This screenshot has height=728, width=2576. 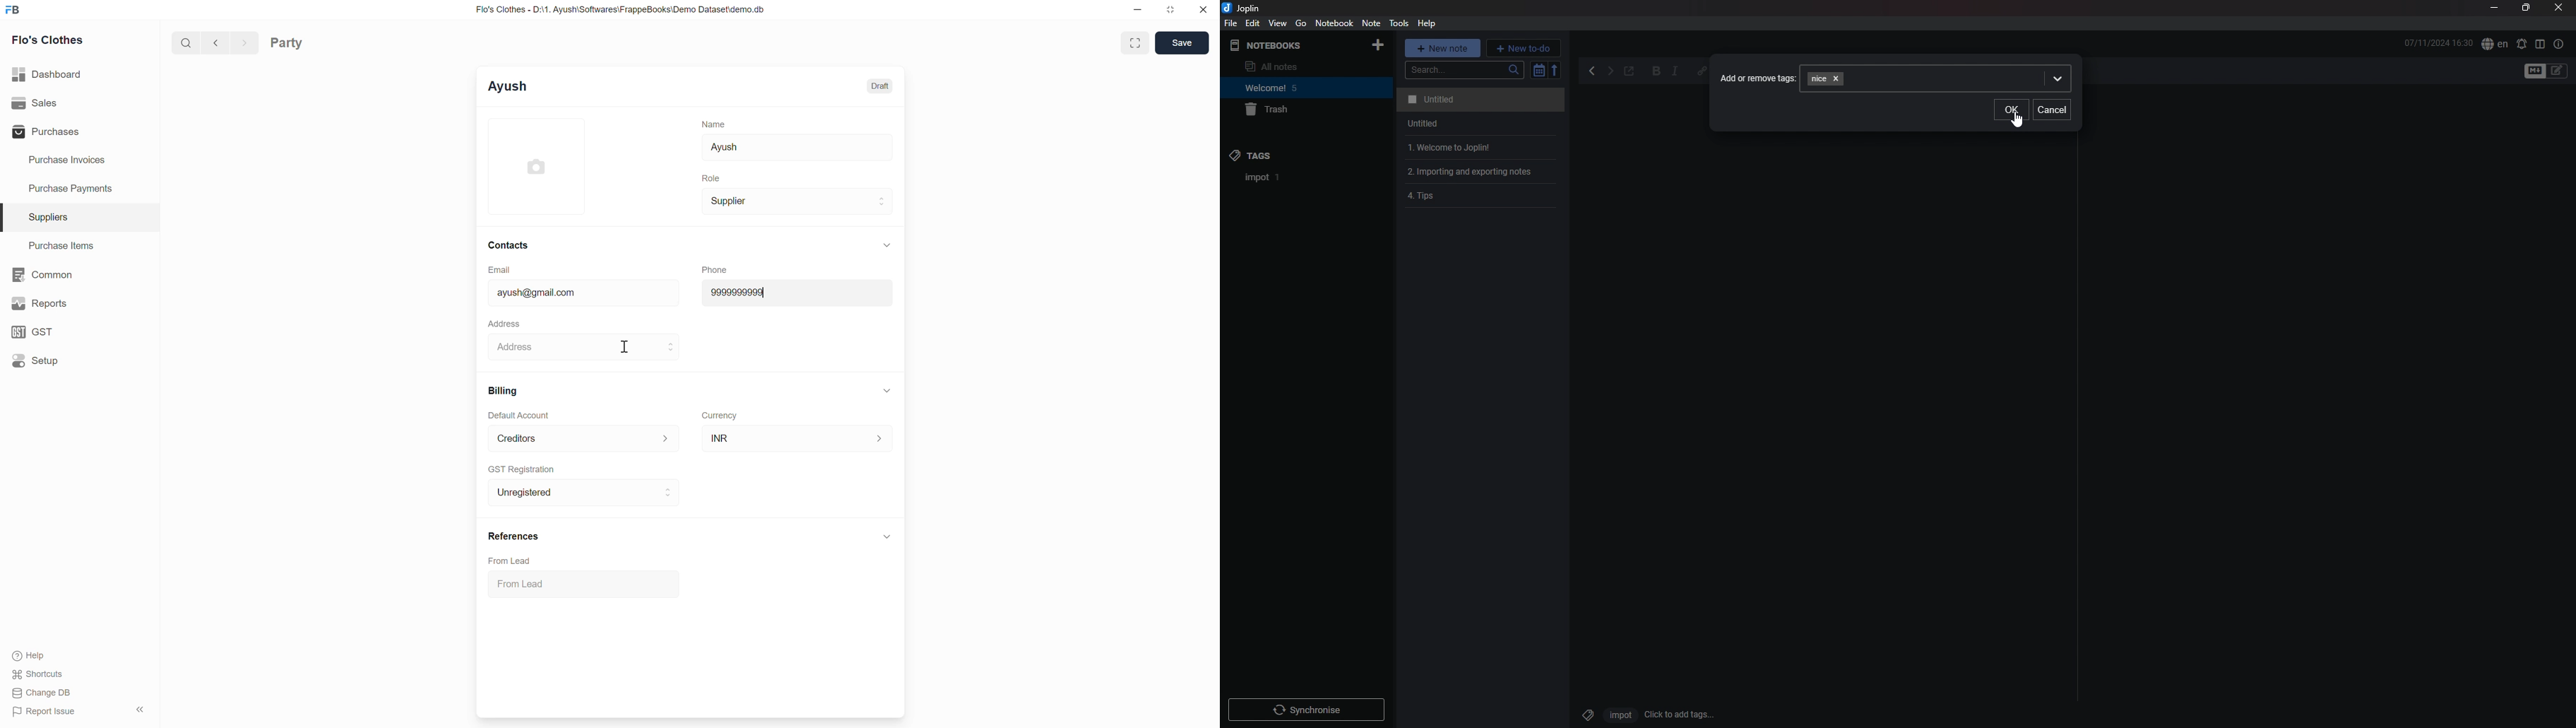 I want to click on Currency, so click(x=720, y=416).